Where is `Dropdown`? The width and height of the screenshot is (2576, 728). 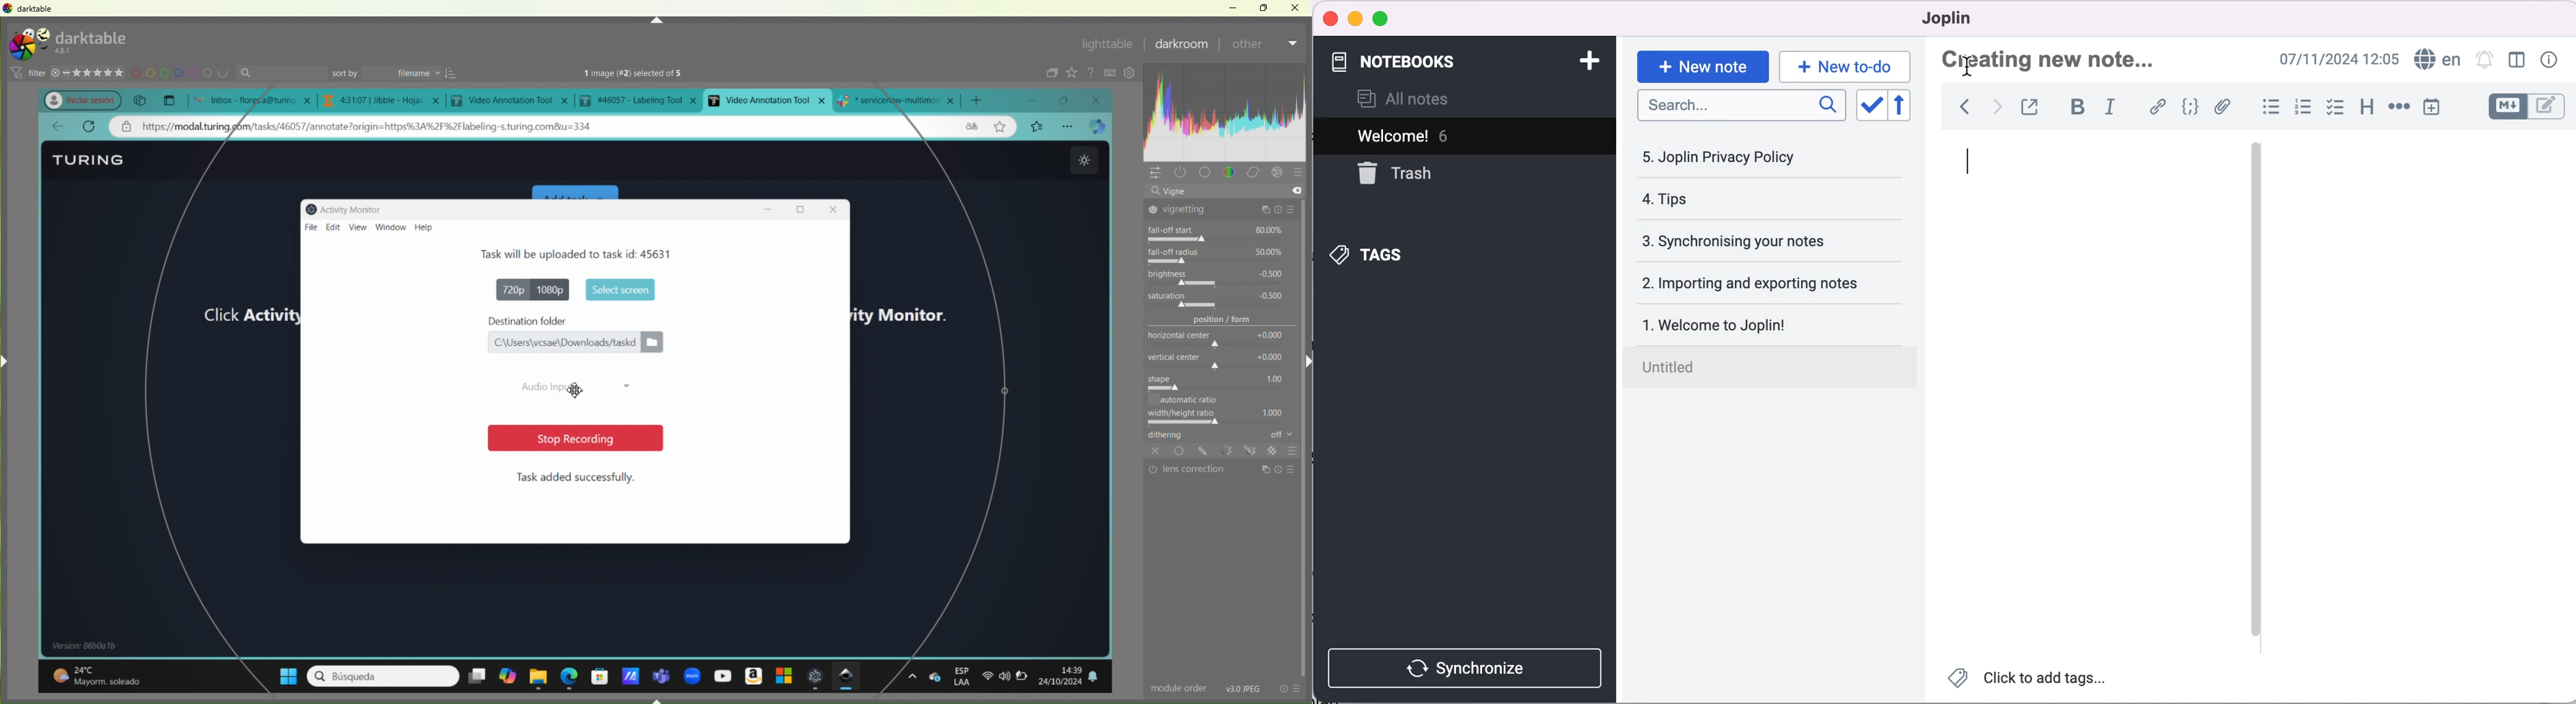 Dropdown is located at coordinates (1294, 43).